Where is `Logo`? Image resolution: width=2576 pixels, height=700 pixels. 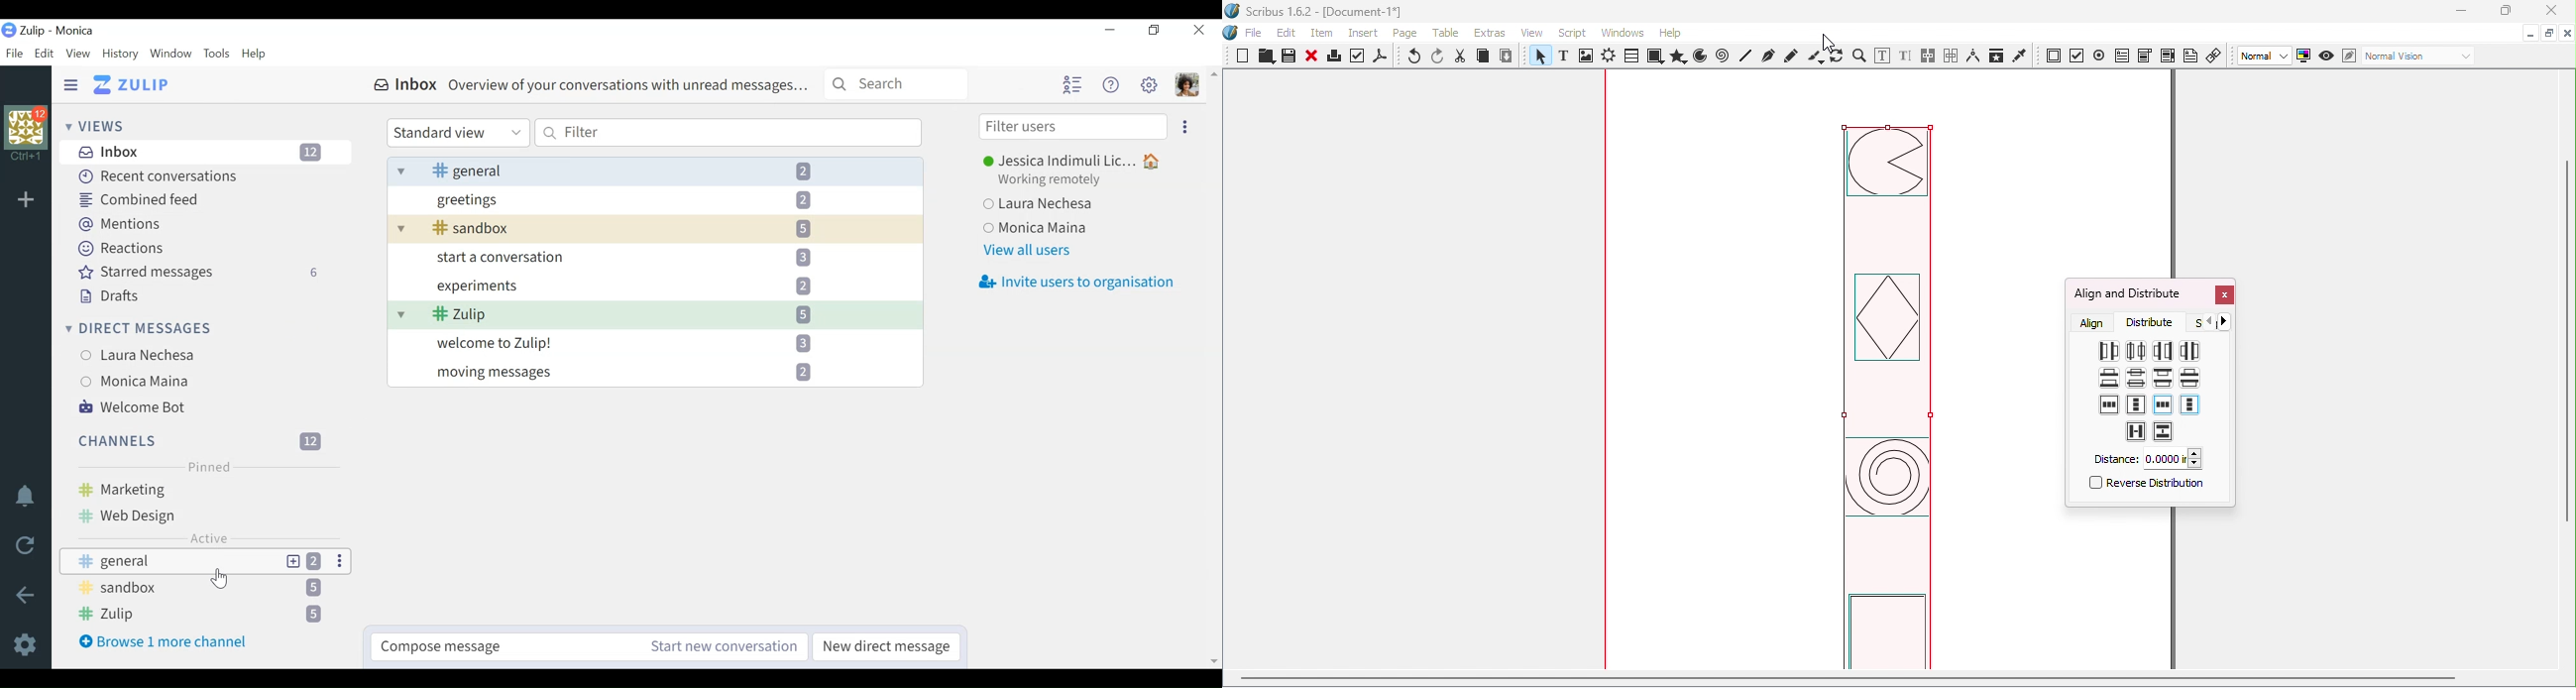
Logo is located at coordinates (1232, 34).